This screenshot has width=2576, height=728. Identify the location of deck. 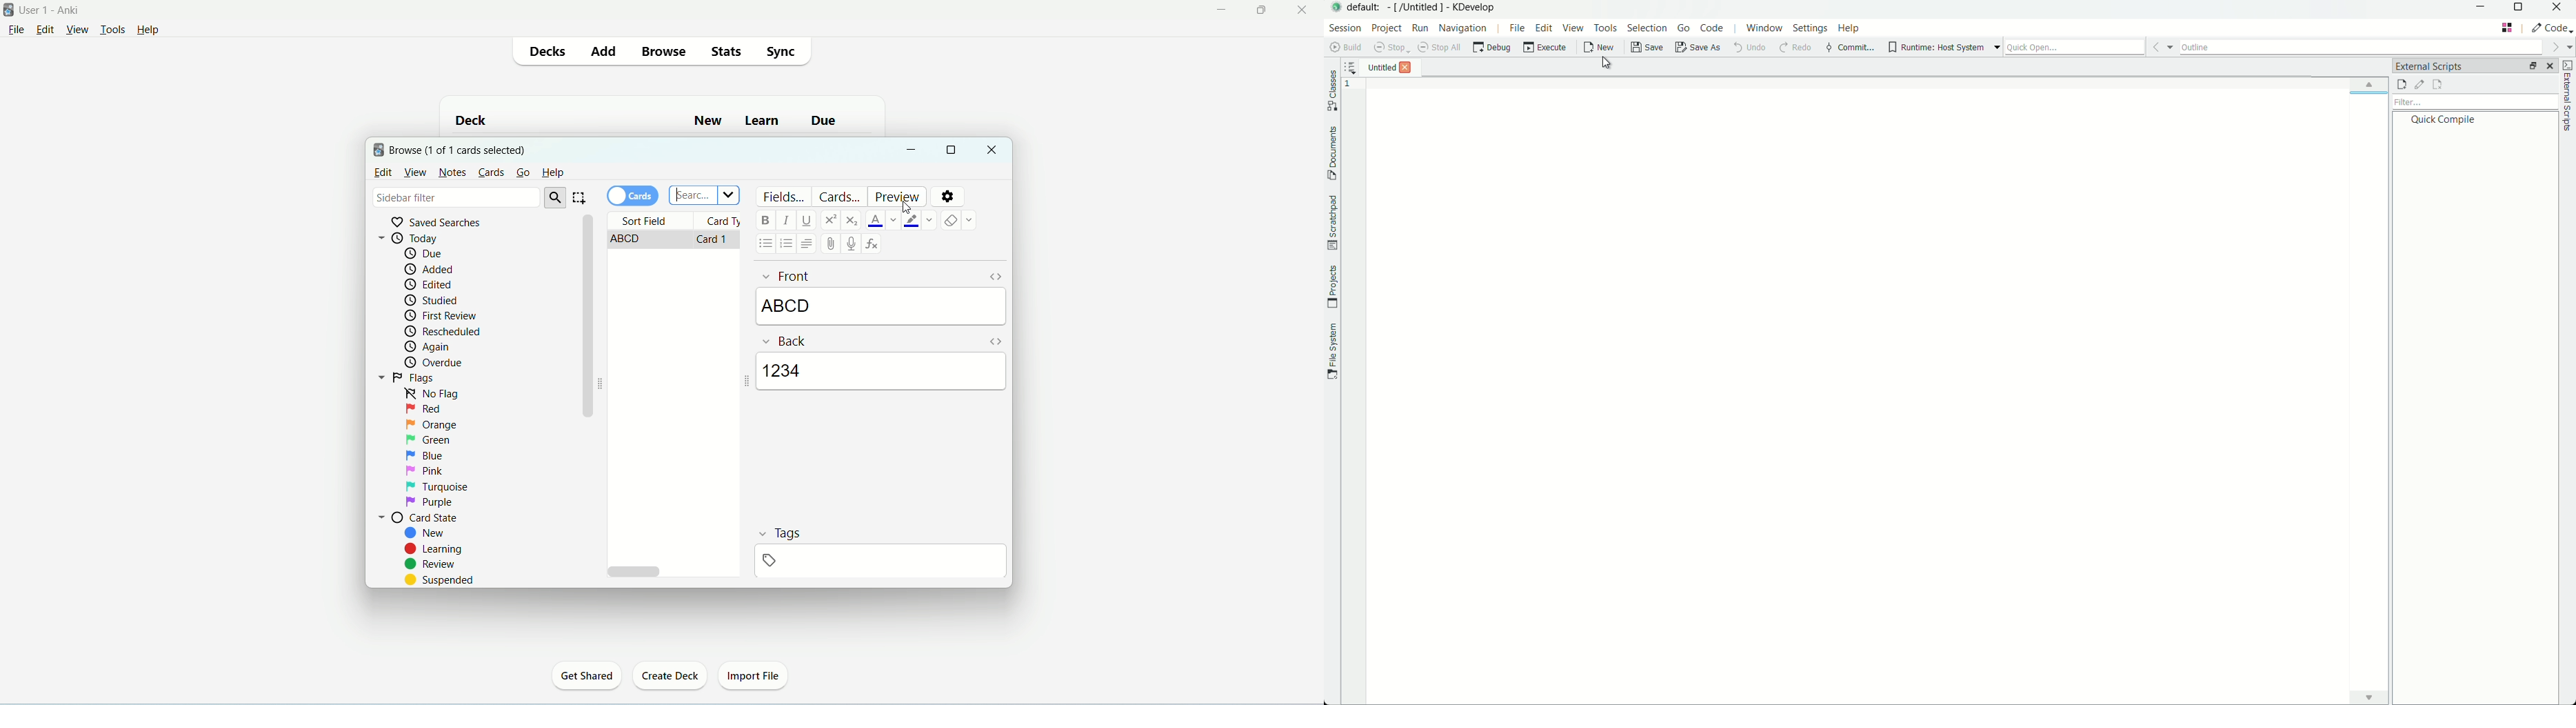
(477, 118).